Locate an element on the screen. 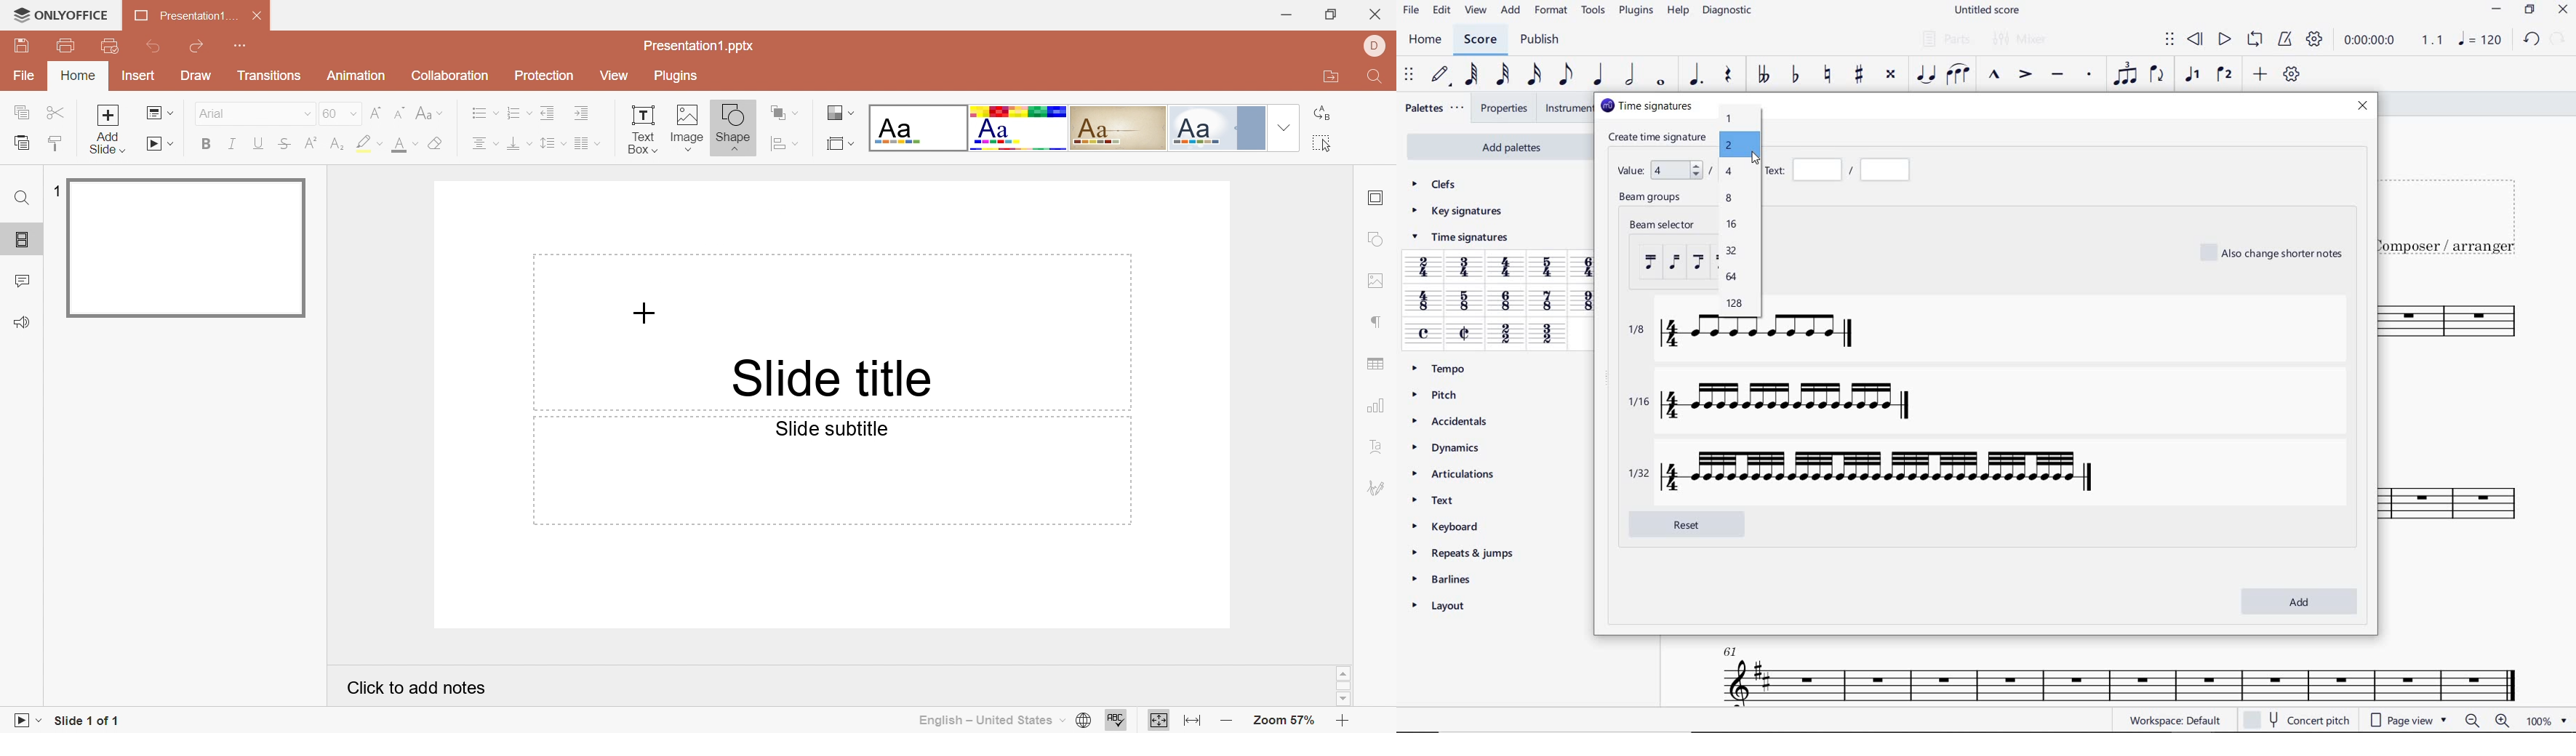  BARLINES is located at coordinates (1444, 579).